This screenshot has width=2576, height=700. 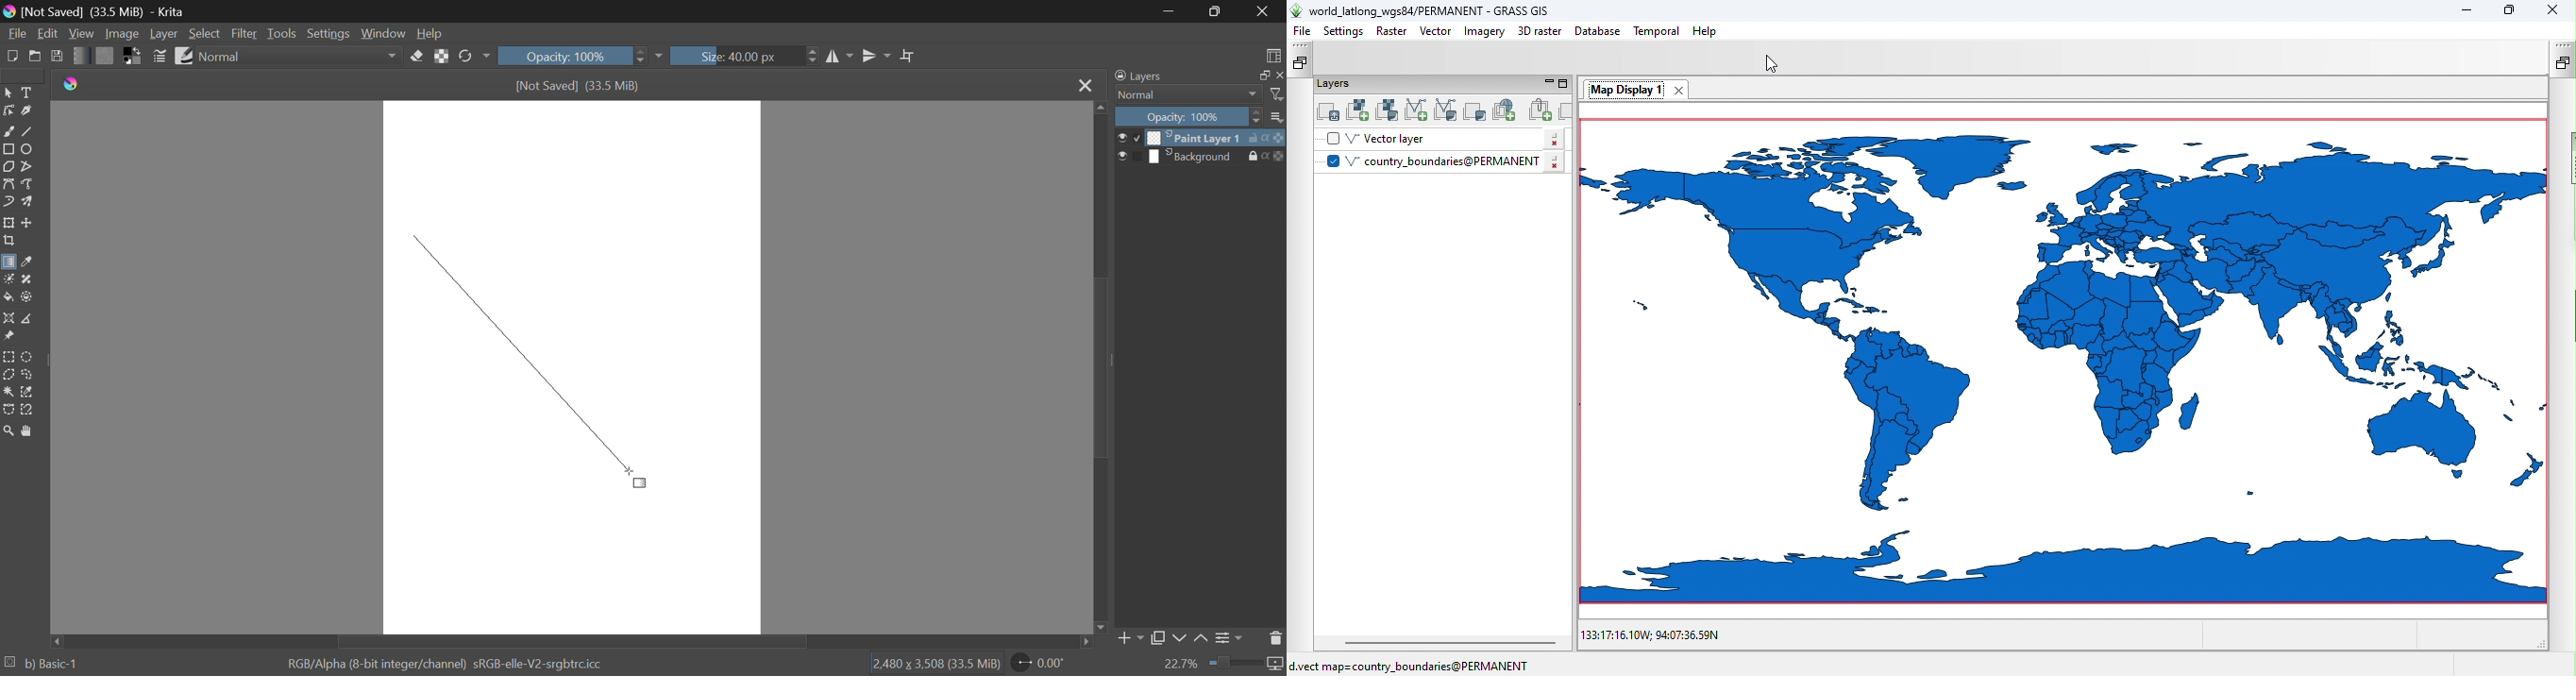 I want to click on Filter, so click(x=245, y=34).